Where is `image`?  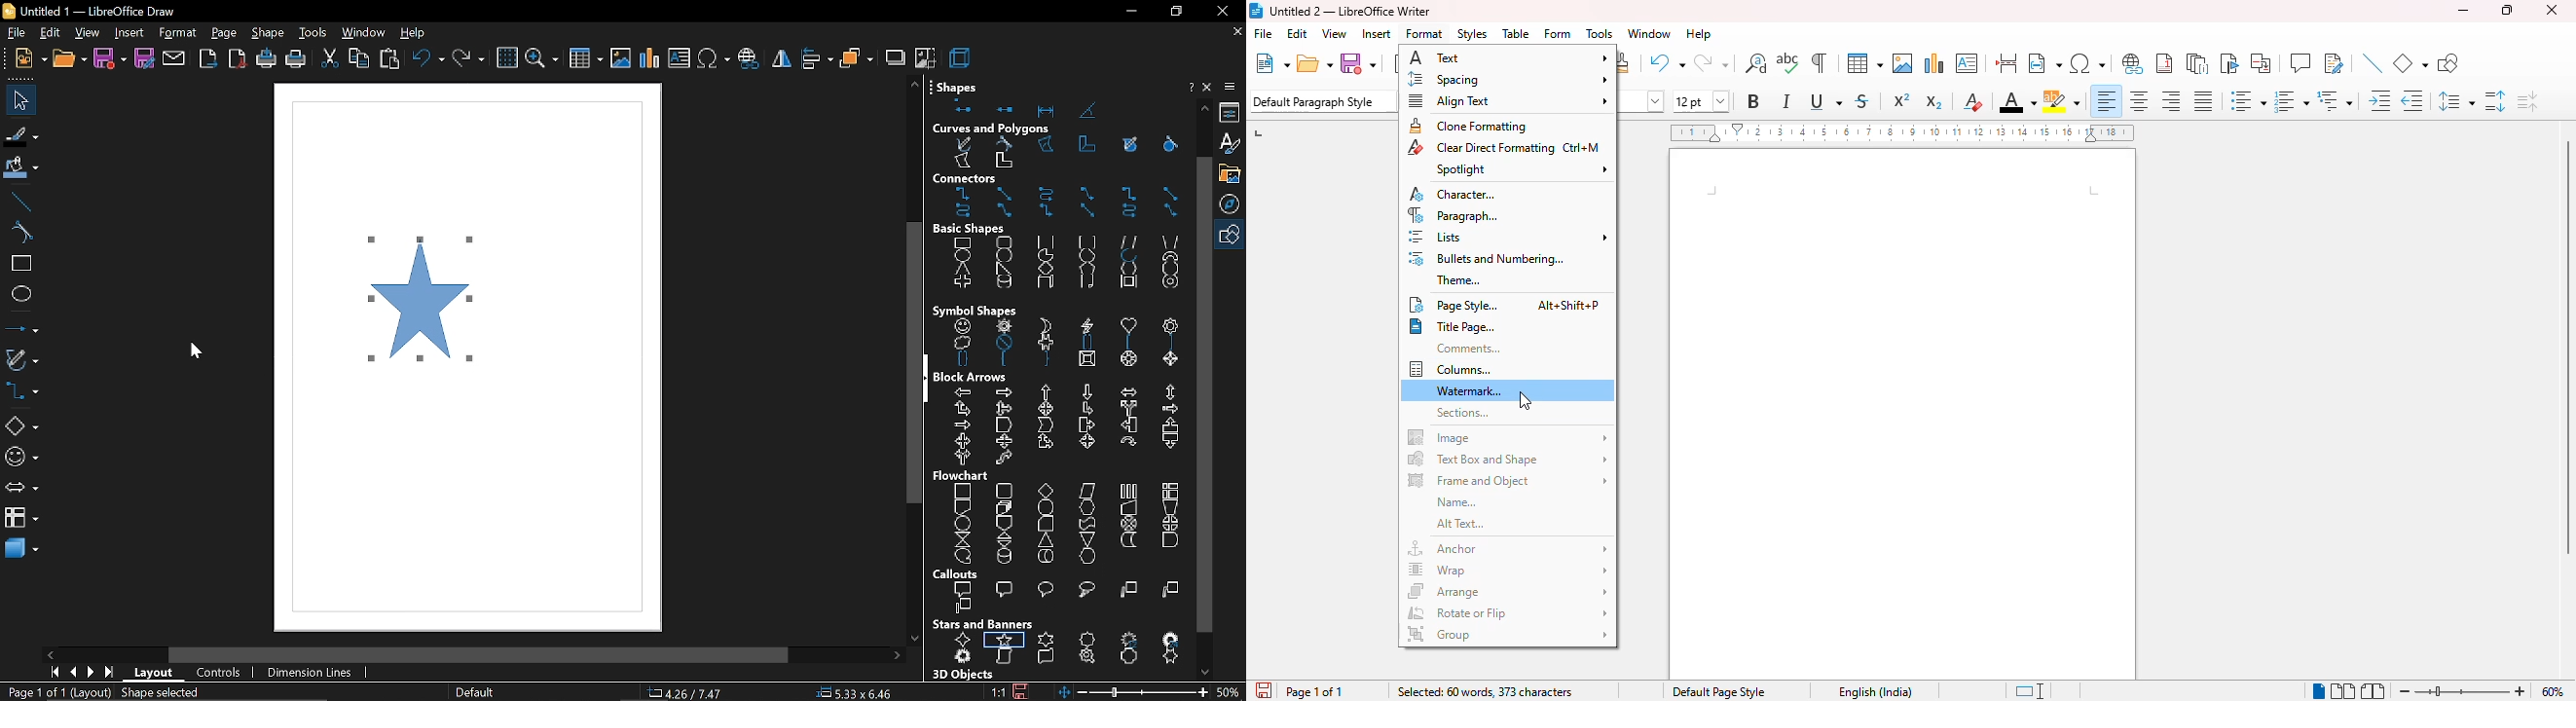
image is located at coordinates (1506, 435).